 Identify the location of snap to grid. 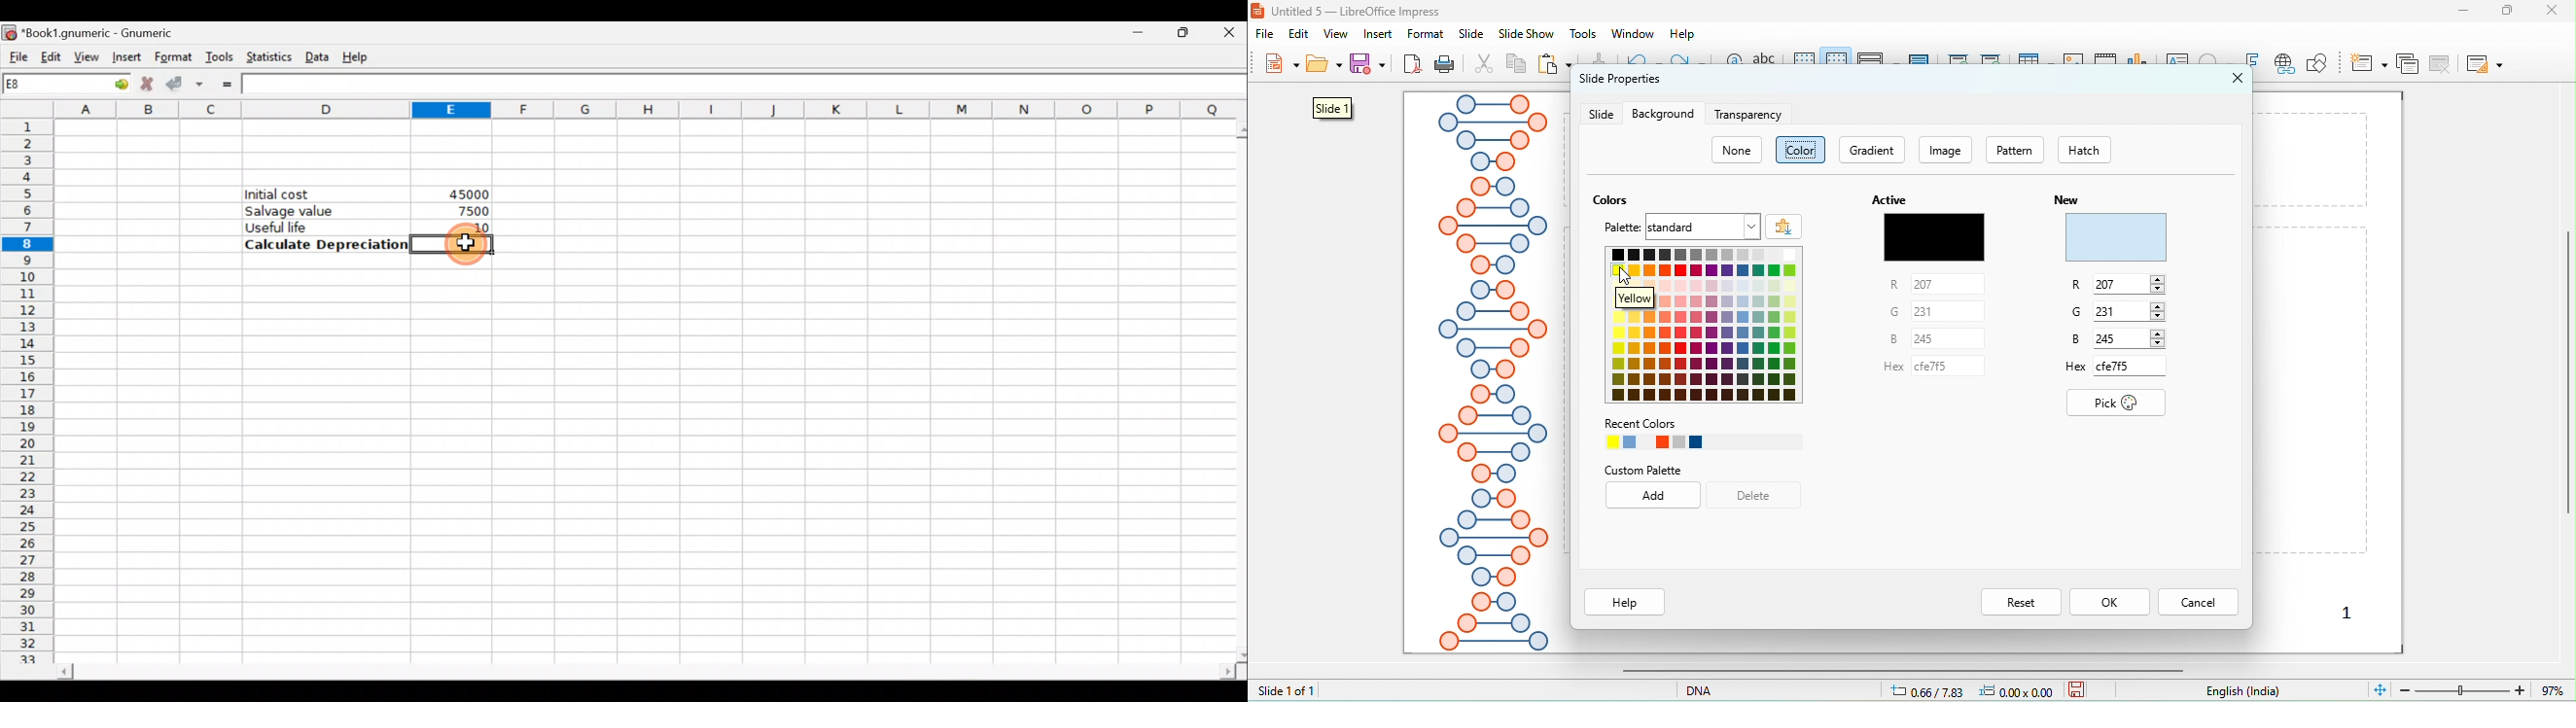
(1838, 62).